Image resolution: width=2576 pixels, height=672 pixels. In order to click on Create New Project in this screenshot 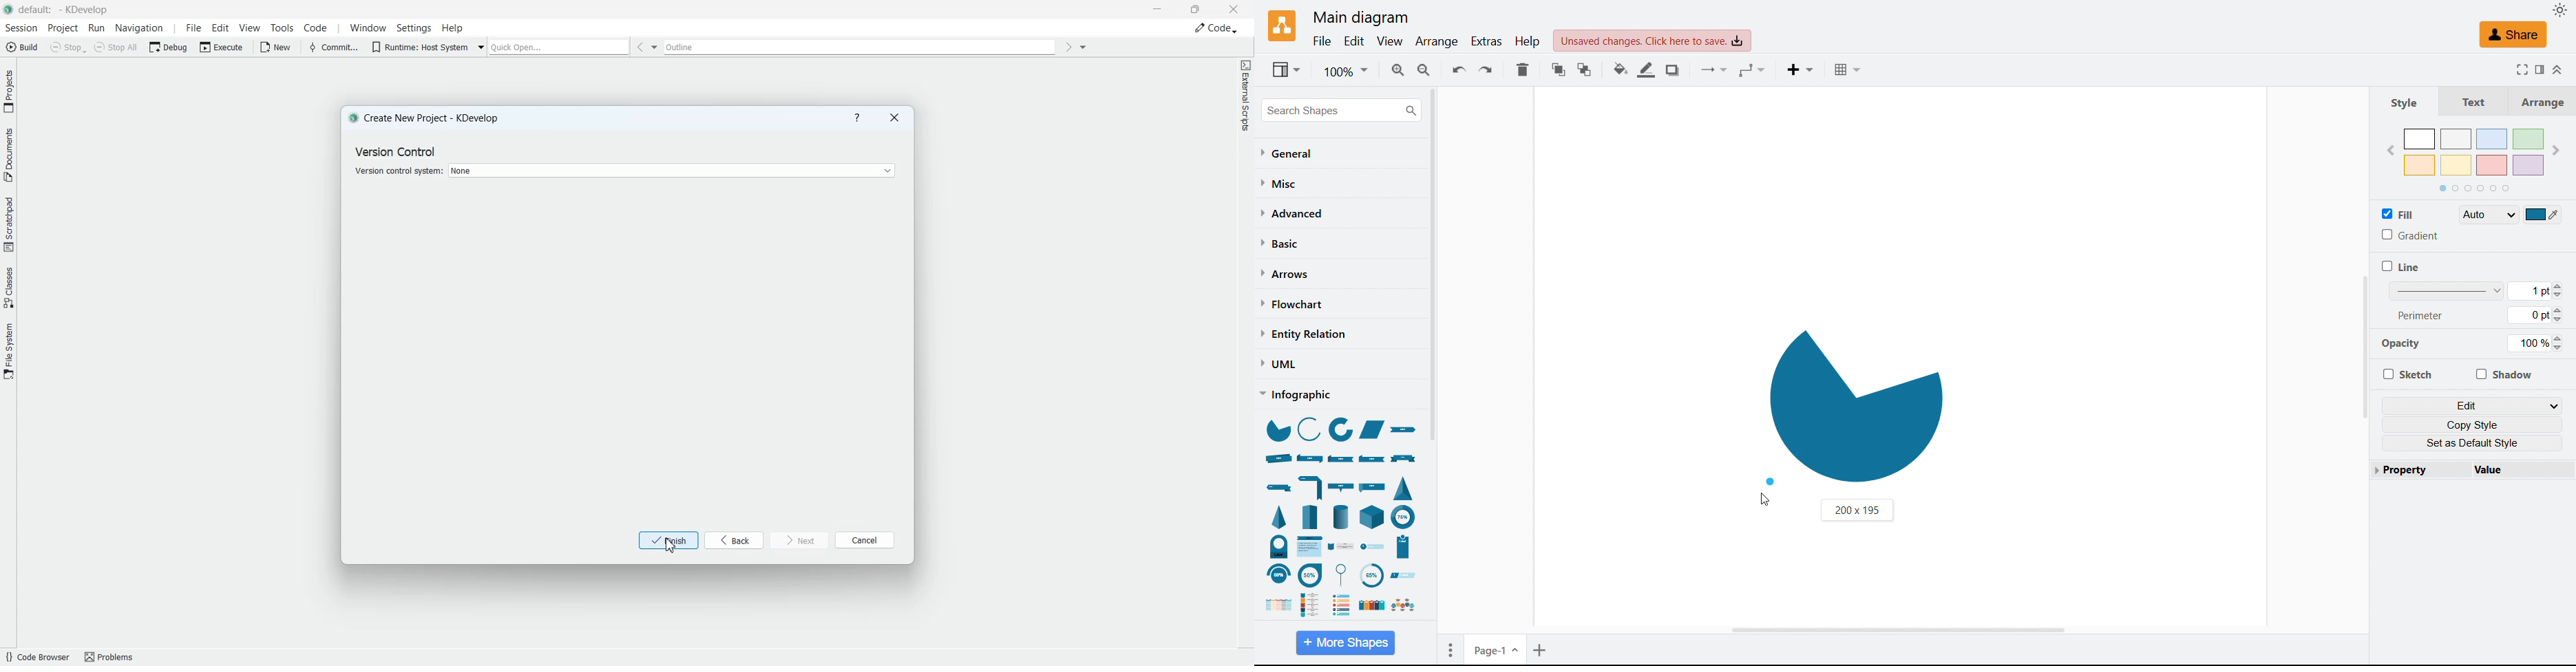, I will do `click(428, 118)`.